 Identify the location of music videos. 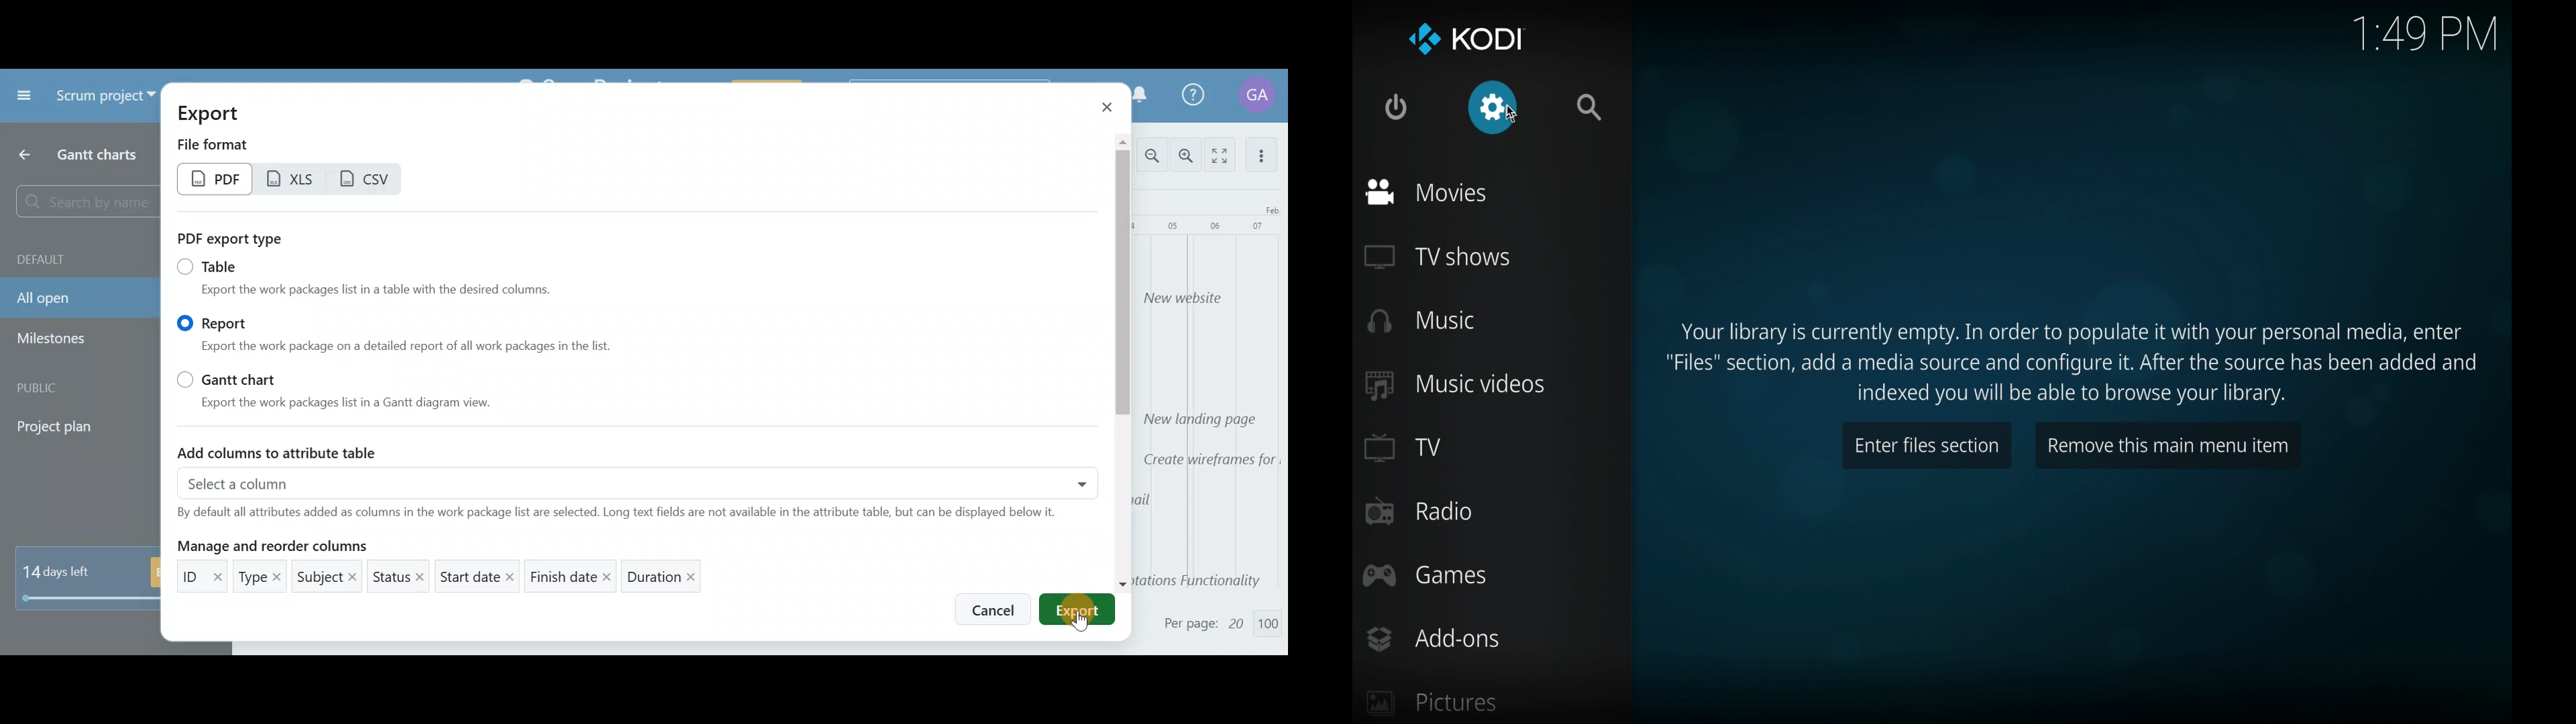
(1454, 384).